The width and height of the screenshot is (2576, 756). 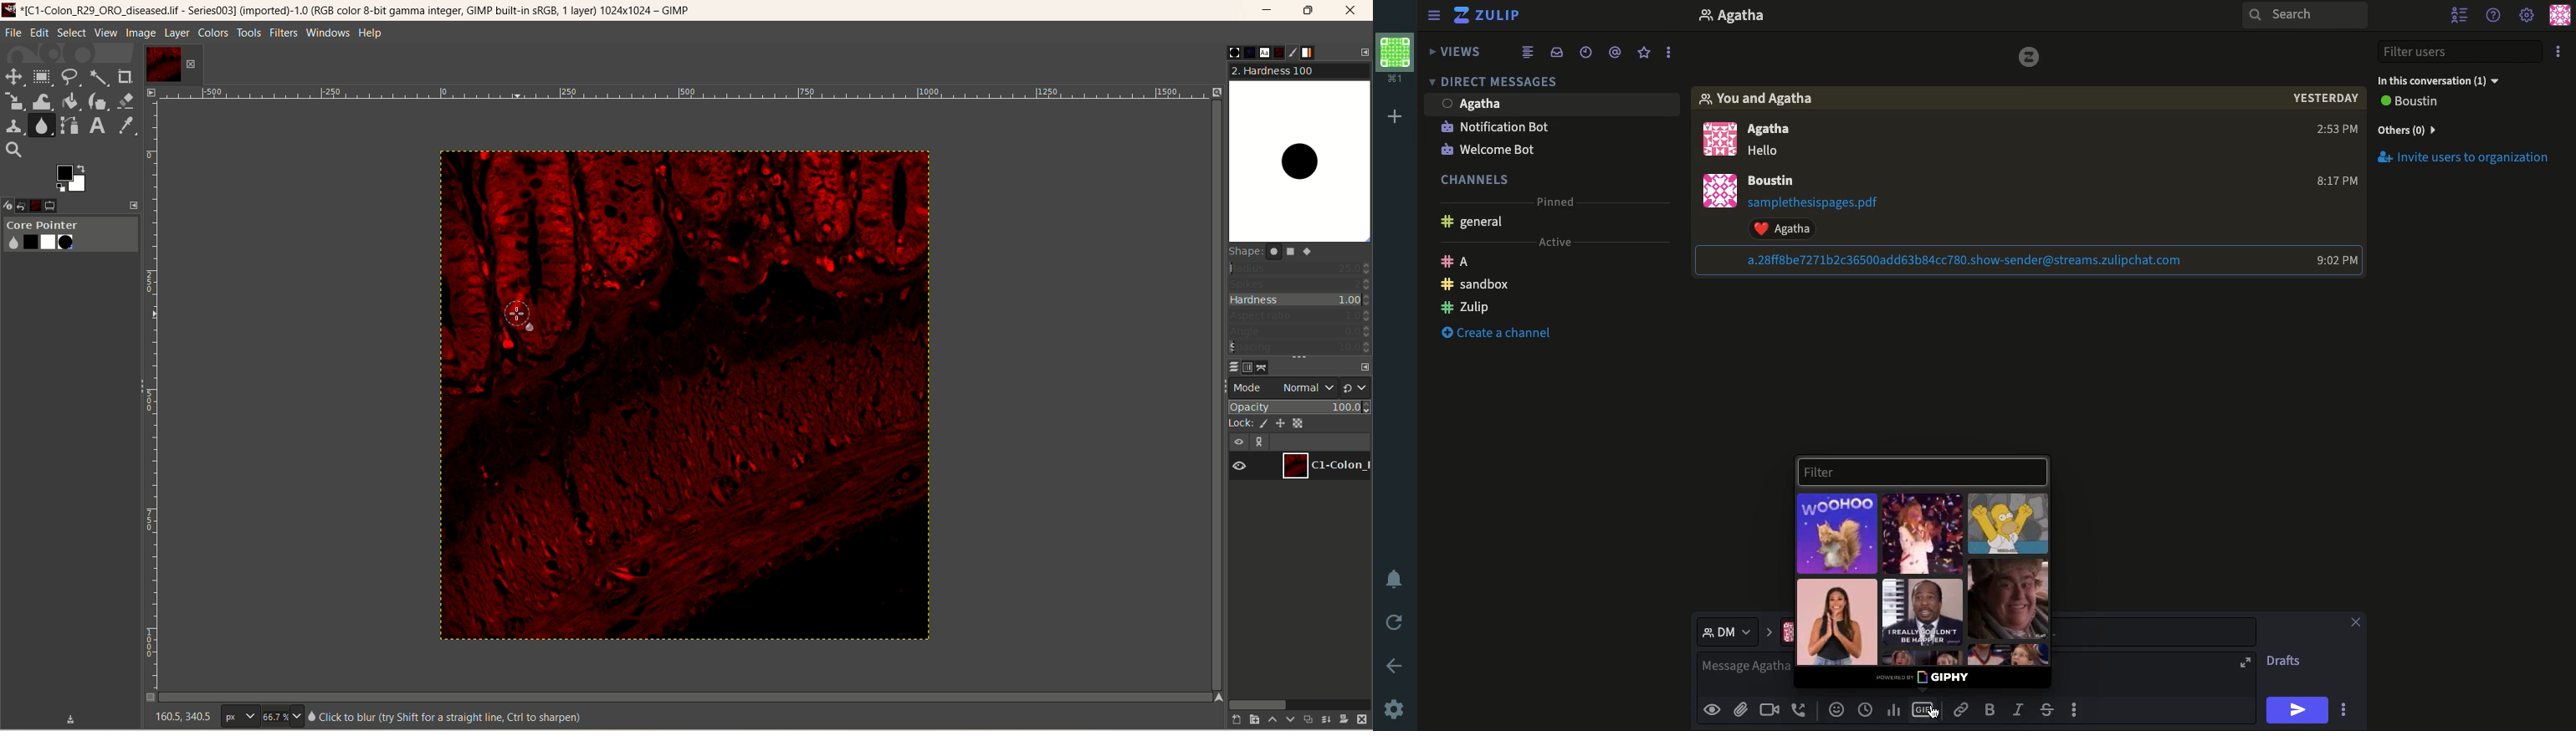 I want to click on channels, so click(x=1246, y=366).